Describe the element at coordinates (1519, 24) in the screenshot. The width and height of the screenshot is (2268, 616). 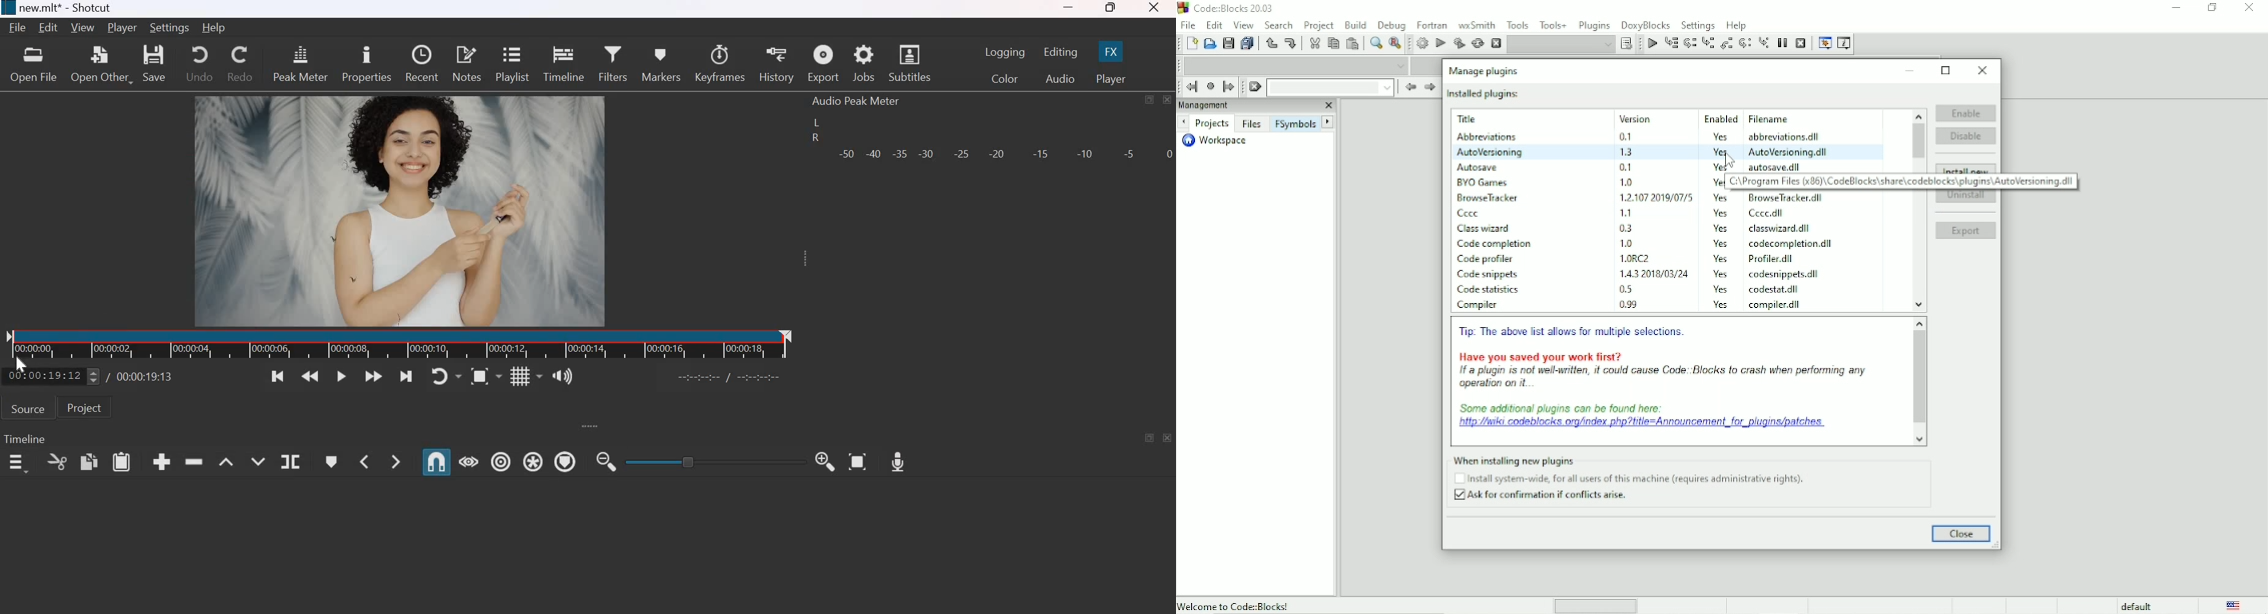
I see `Tools` at that location.